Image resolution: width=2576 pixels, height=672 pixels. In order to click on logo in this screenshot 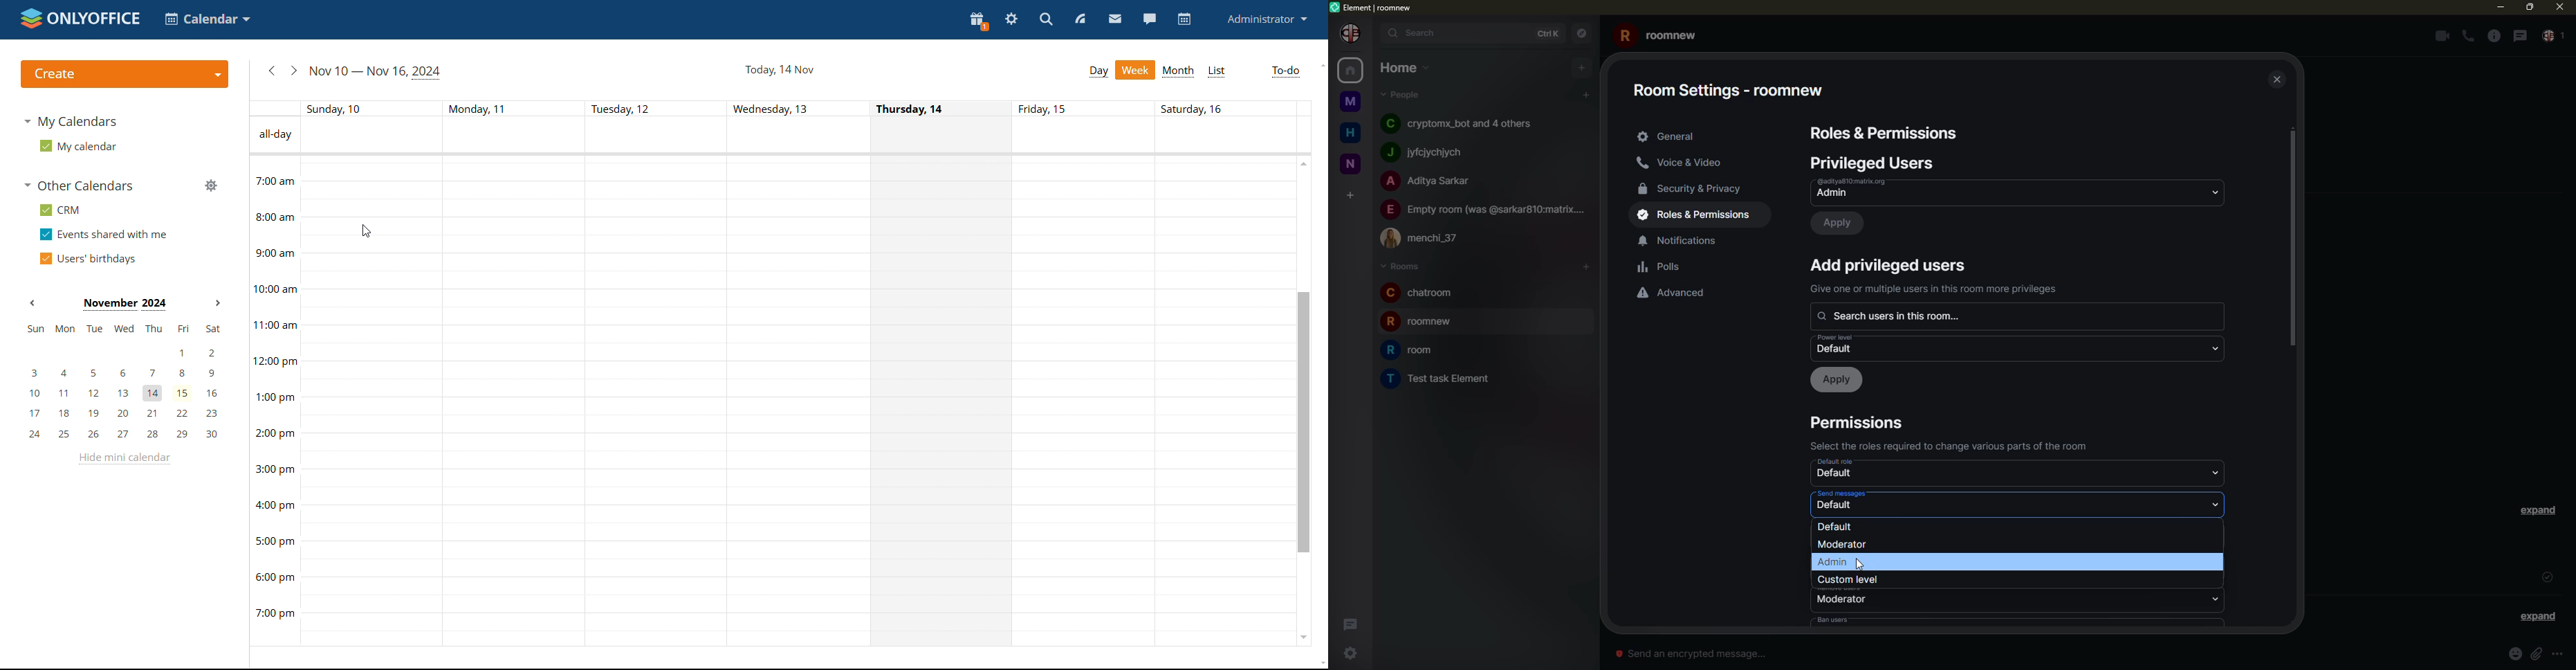, I will do `click(80, 18)`.